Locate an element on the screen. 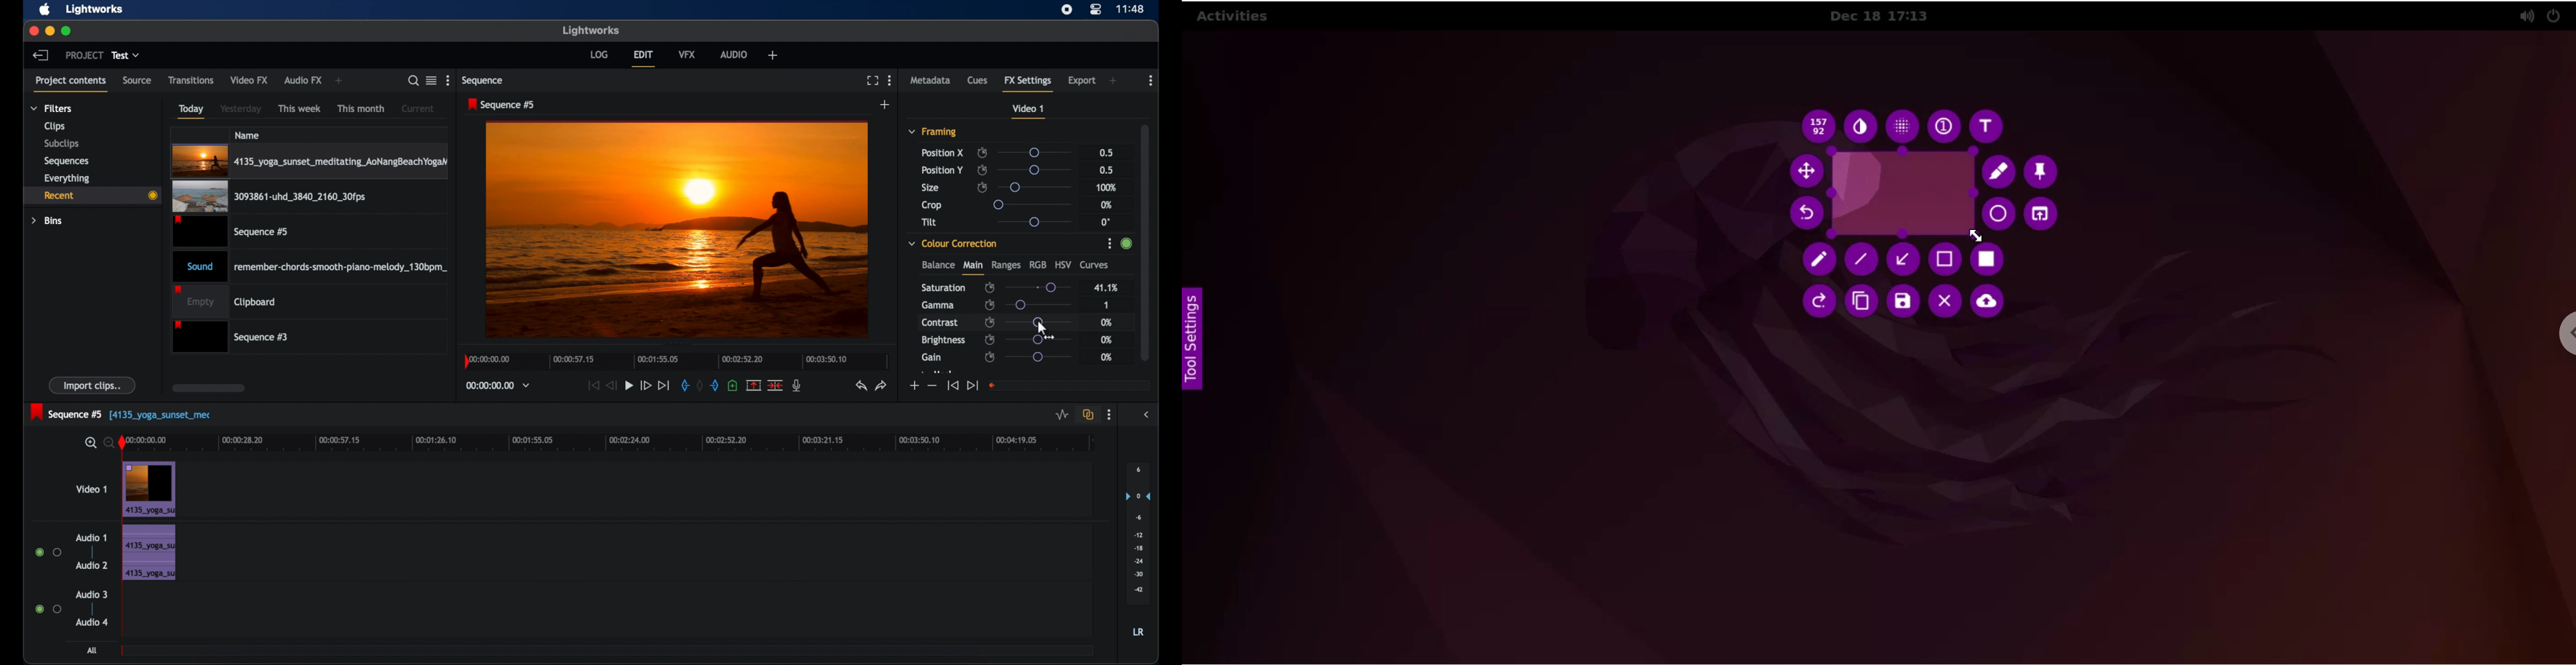 The image size is (2576, 672). settings is located at coordinates (1193, 338).